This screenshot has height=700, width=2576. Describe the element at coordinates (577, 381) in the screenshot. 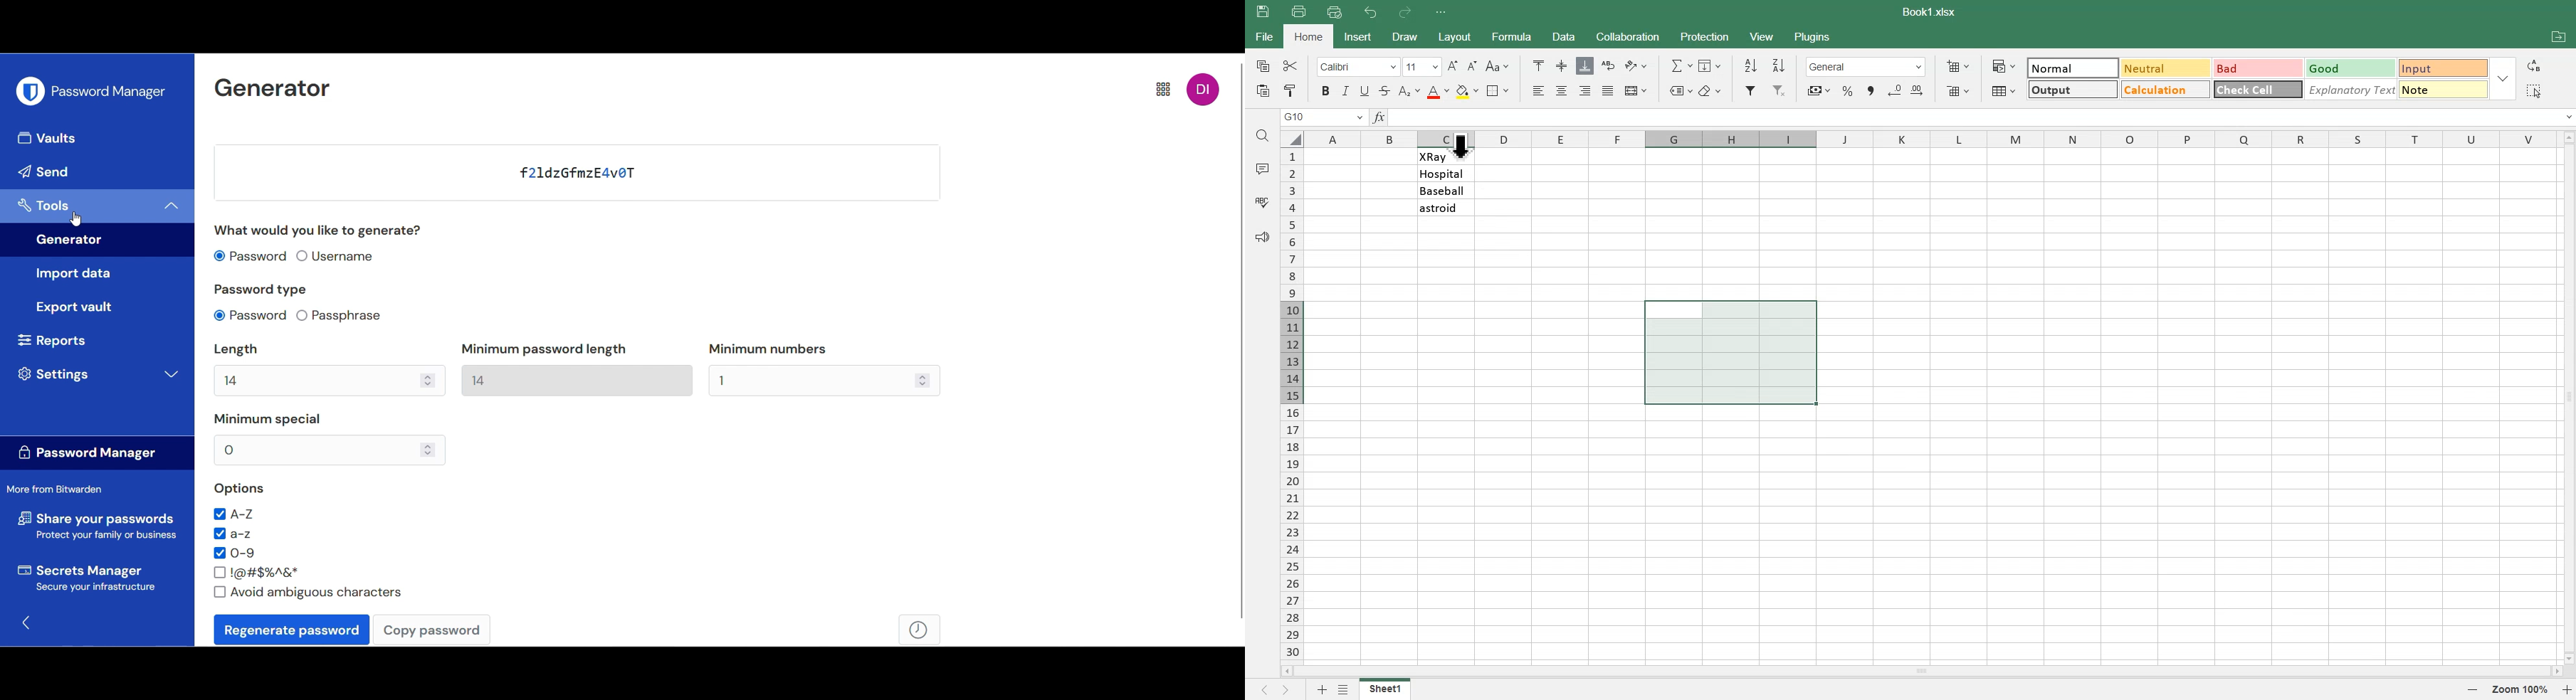

I see `Manually enter min. password length` at that location.